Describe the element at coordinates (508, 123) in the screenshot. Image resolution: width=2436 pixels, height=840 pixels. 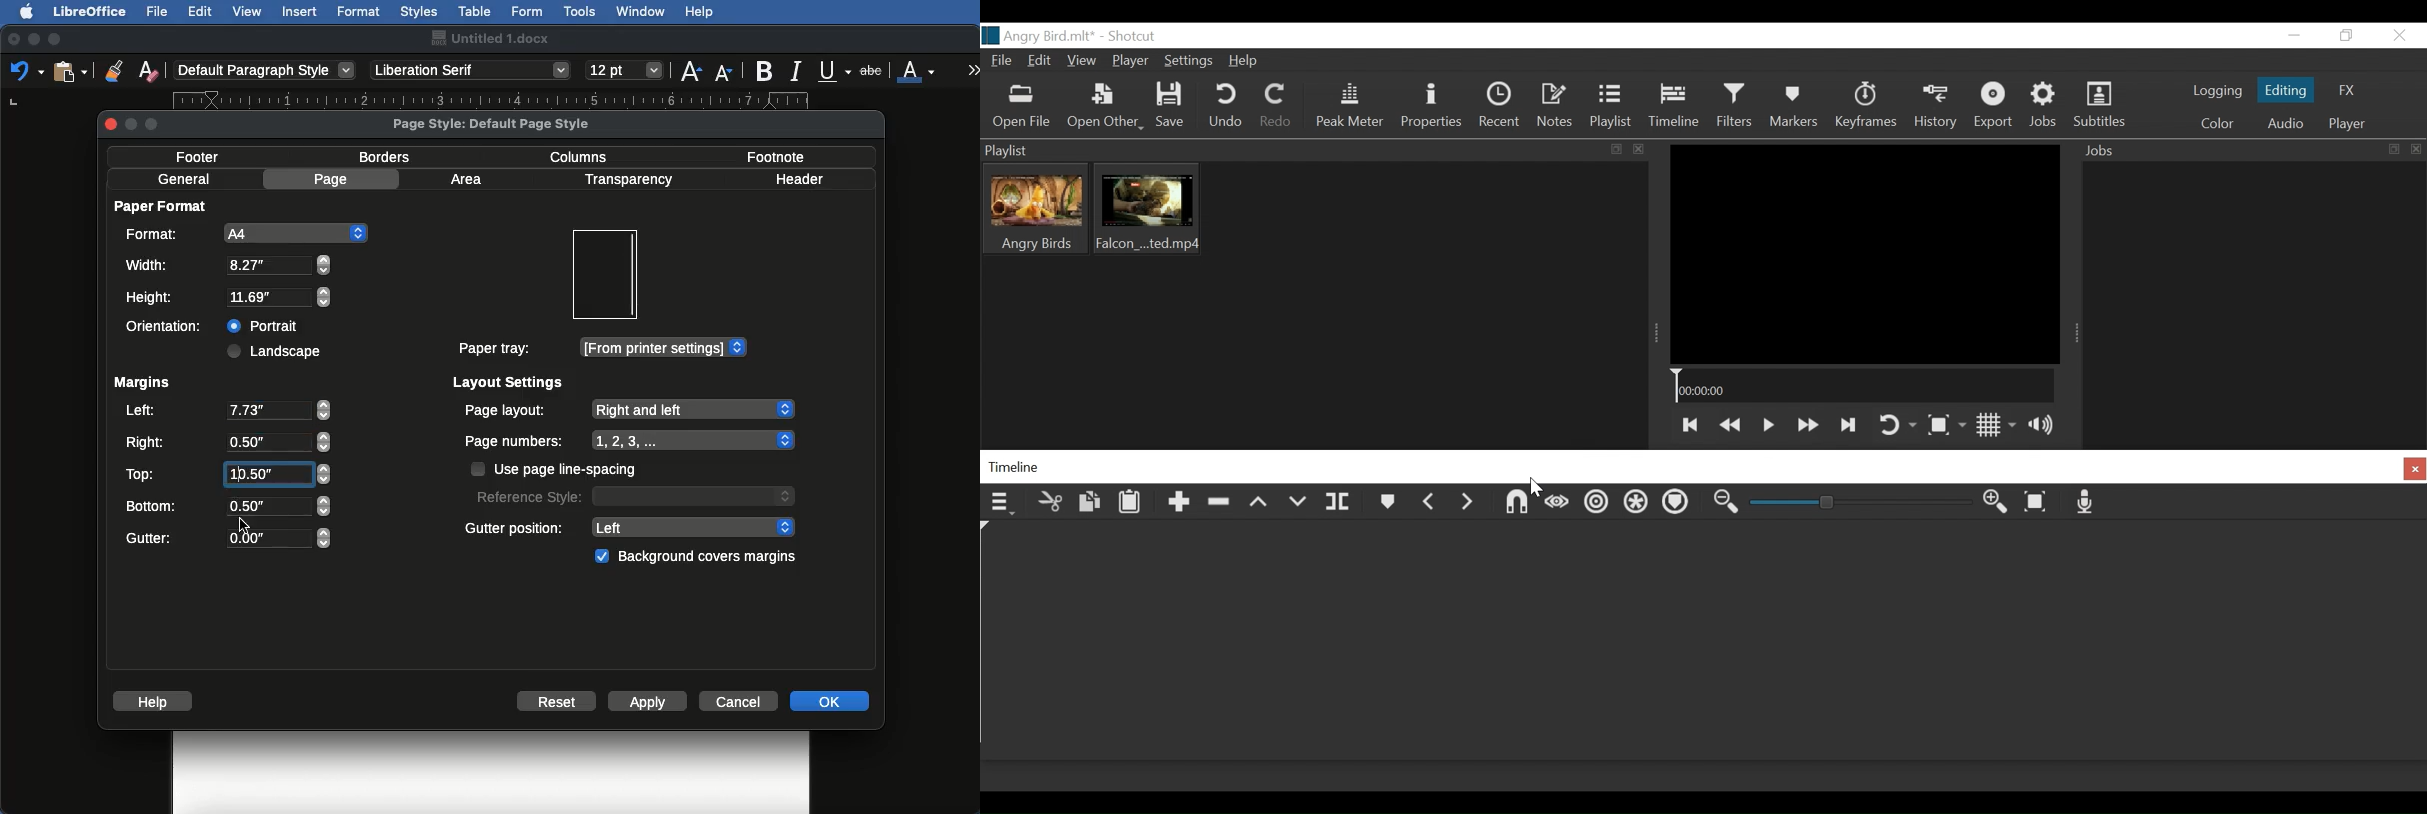
I see `Page style` at that location.